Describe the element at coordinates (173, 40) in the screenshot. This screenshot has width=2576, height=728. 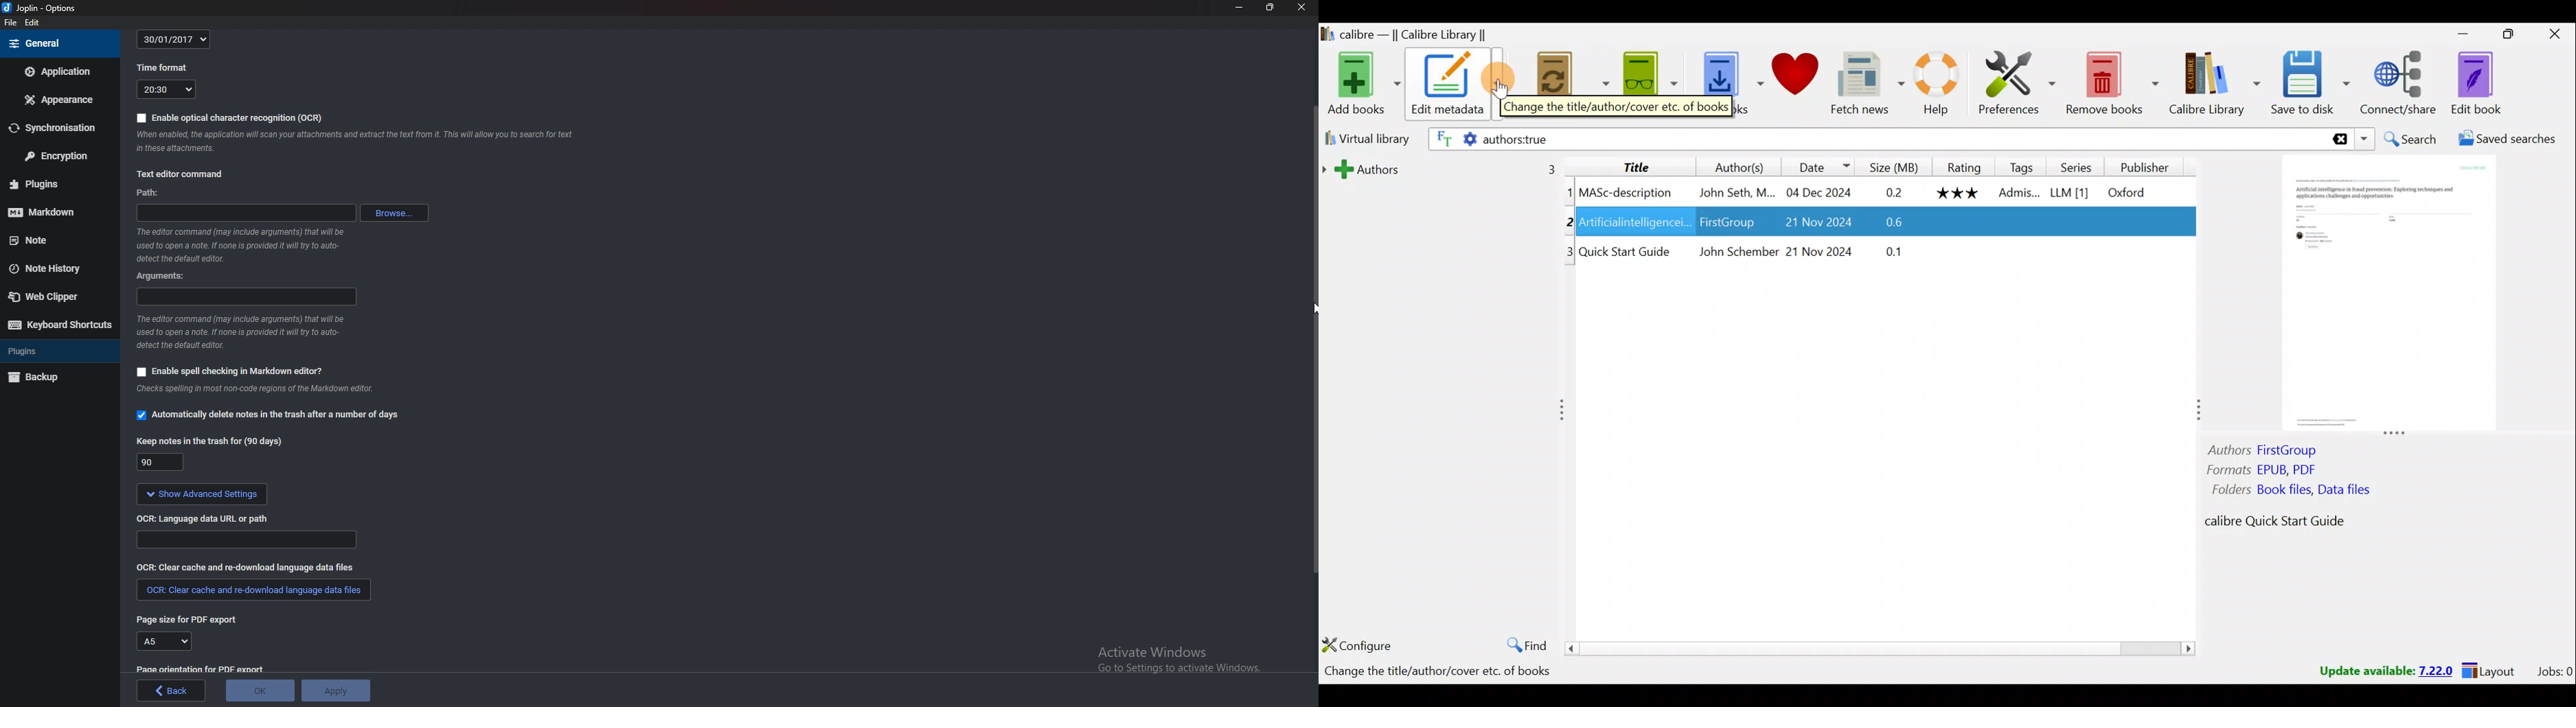
I see `Date format` at that location.